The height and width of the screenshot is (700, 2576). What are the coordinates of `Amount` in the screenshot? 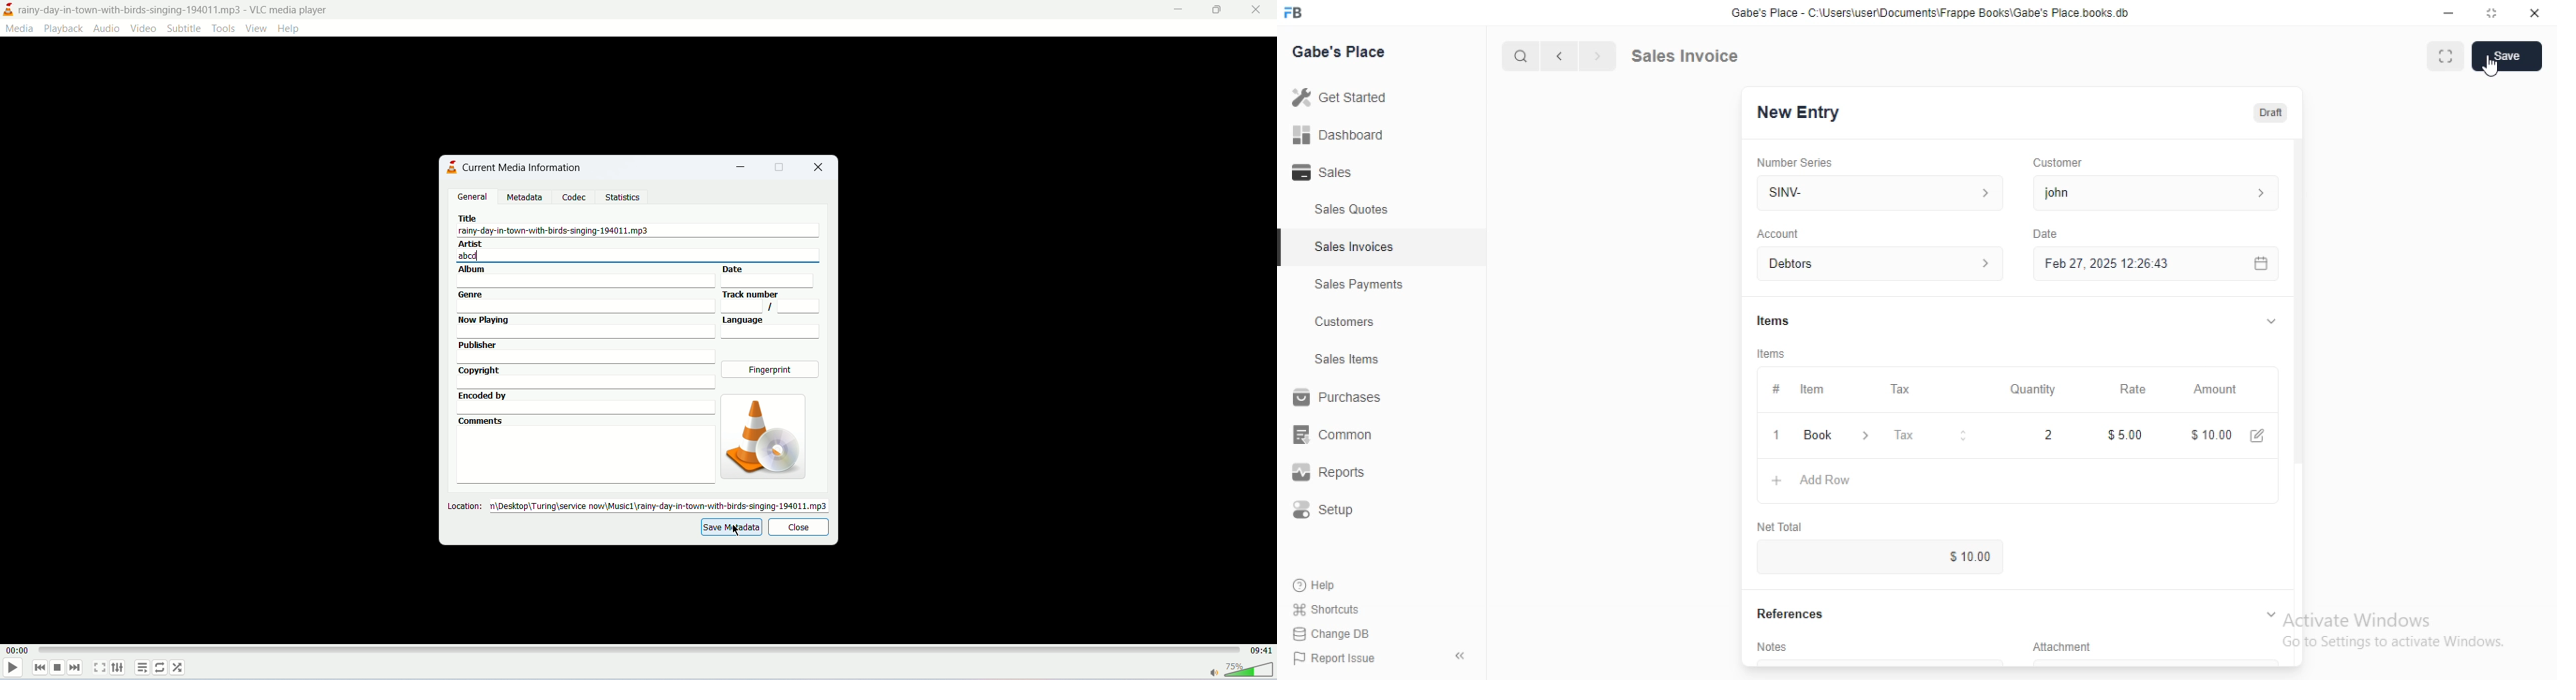 It's located at (2220, 390).